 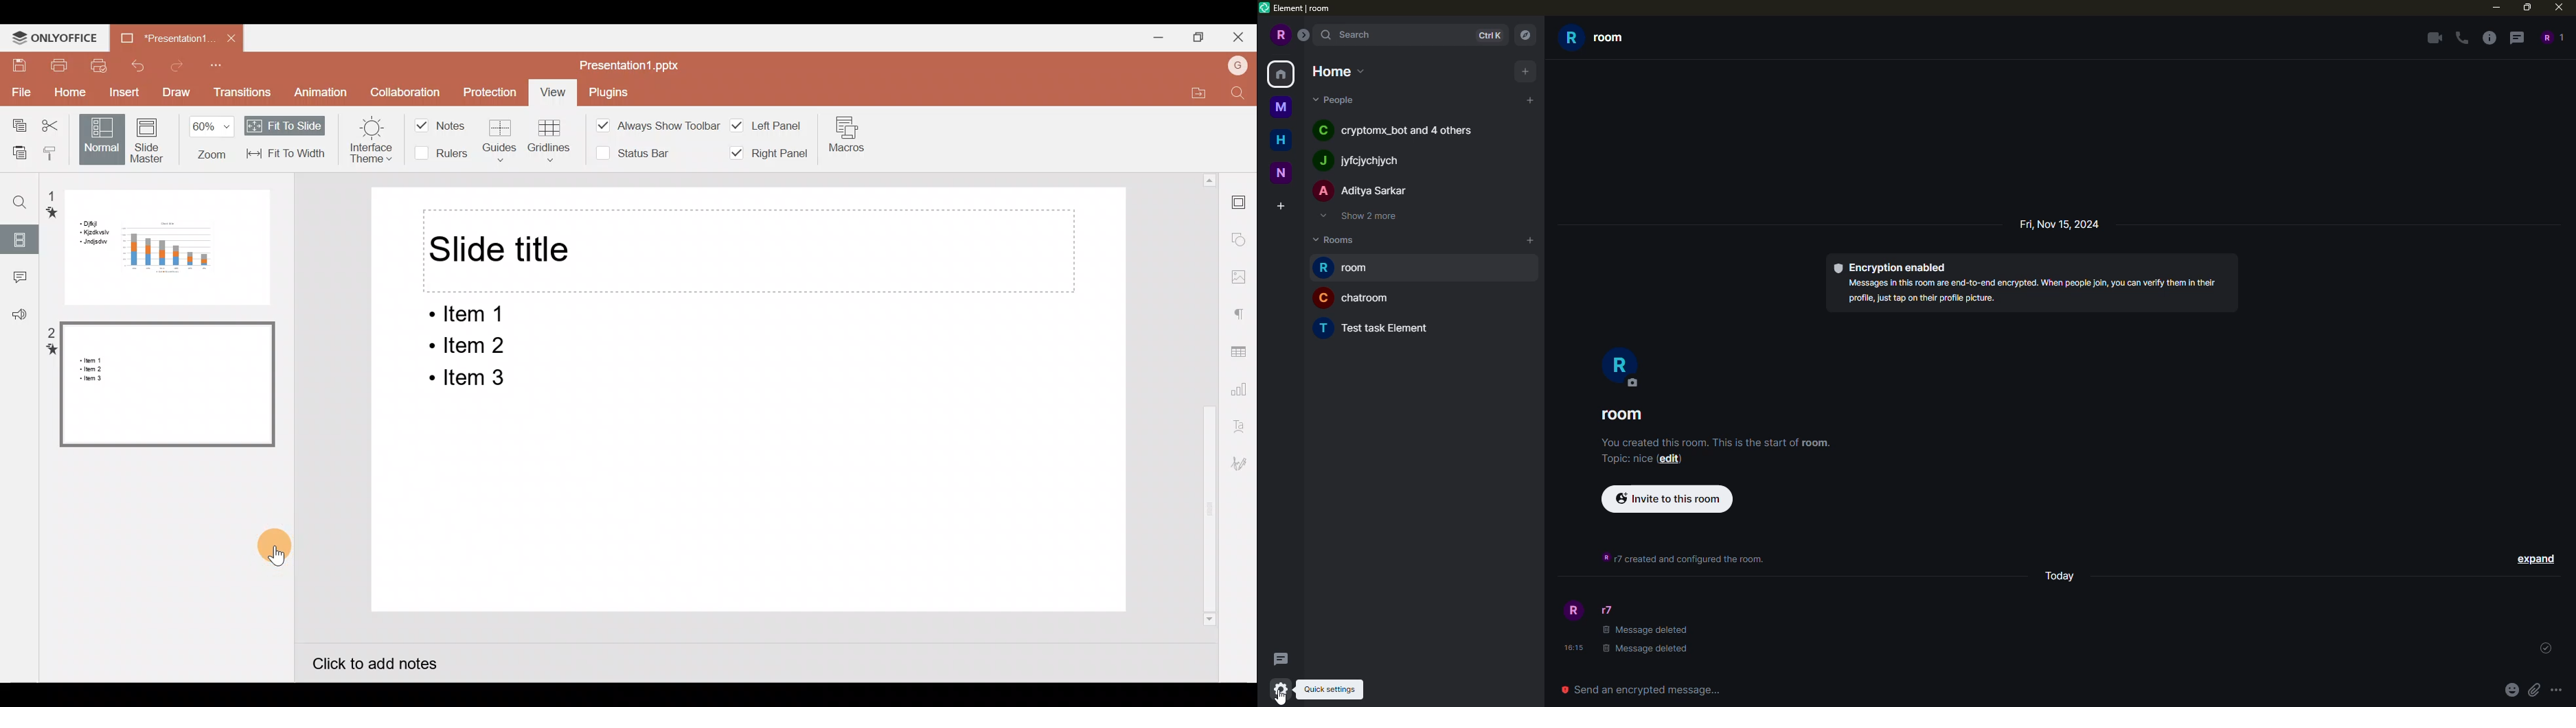 I want to click on Slide settings, so click(x=1242, y=200).